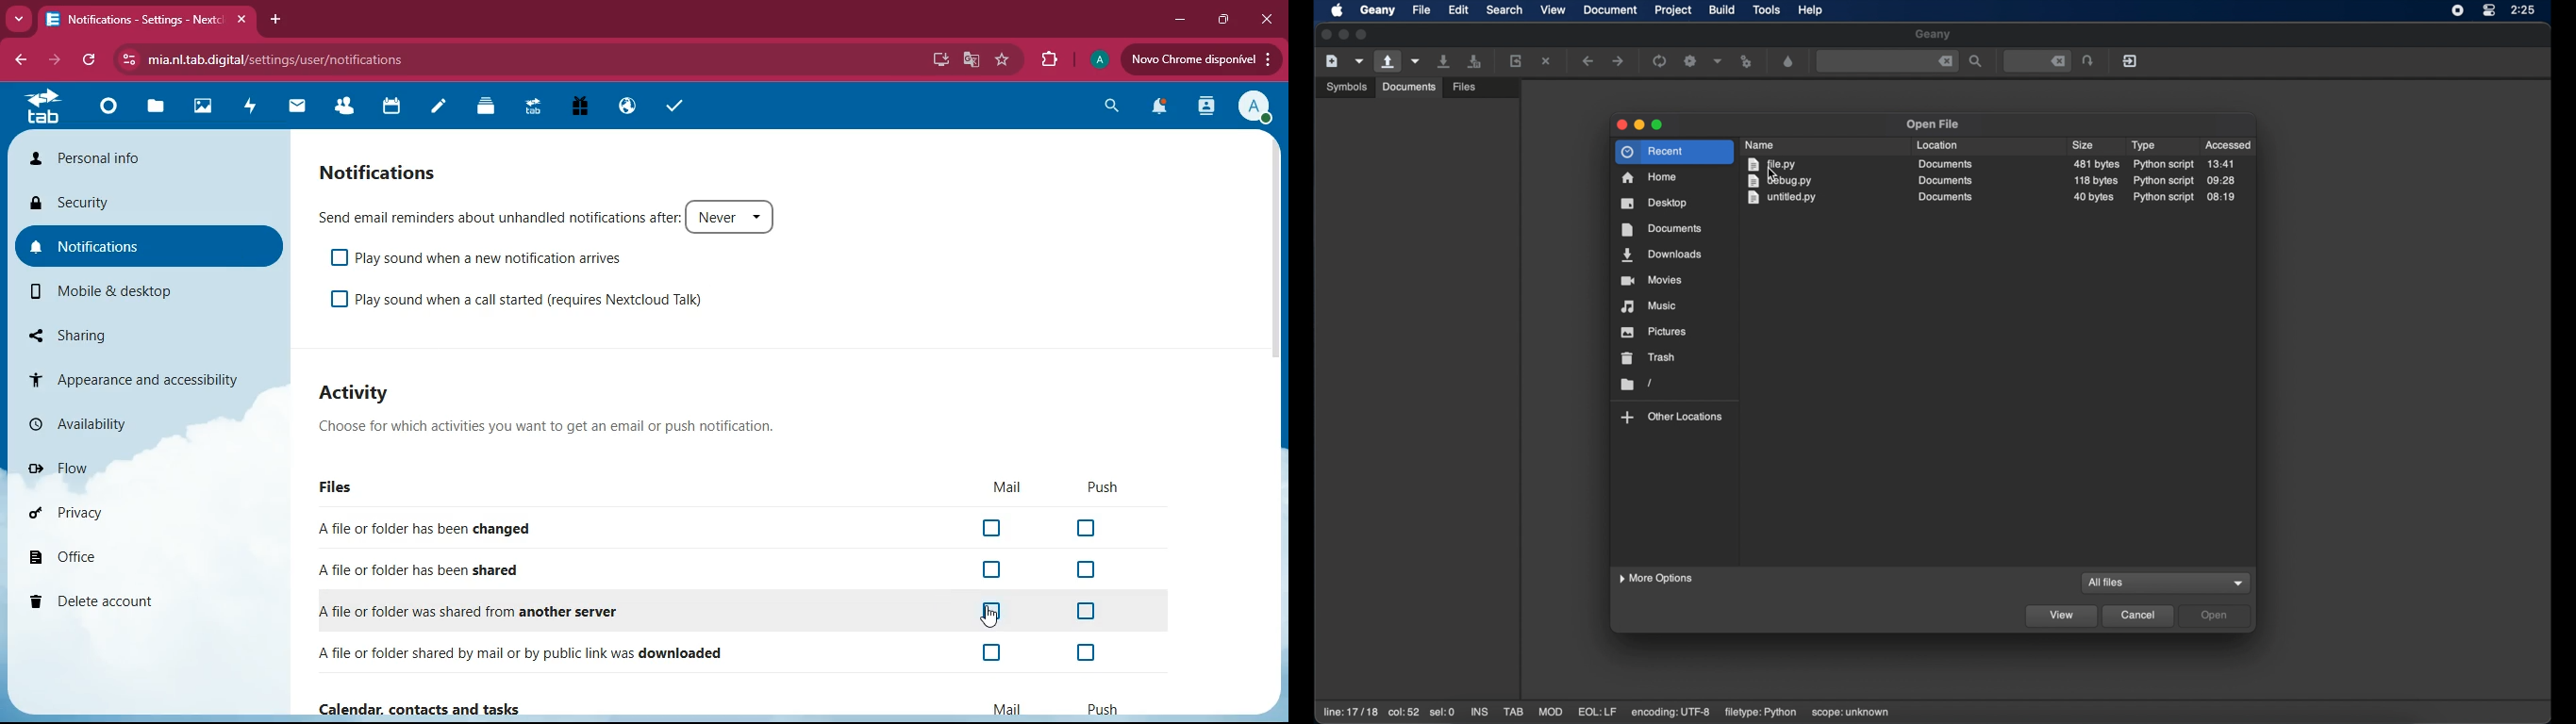 The height and width of the screenshot is (728, 2576). Describe the element at coordinates (150, 157) in the screenshot. I see `personal info` at that location.